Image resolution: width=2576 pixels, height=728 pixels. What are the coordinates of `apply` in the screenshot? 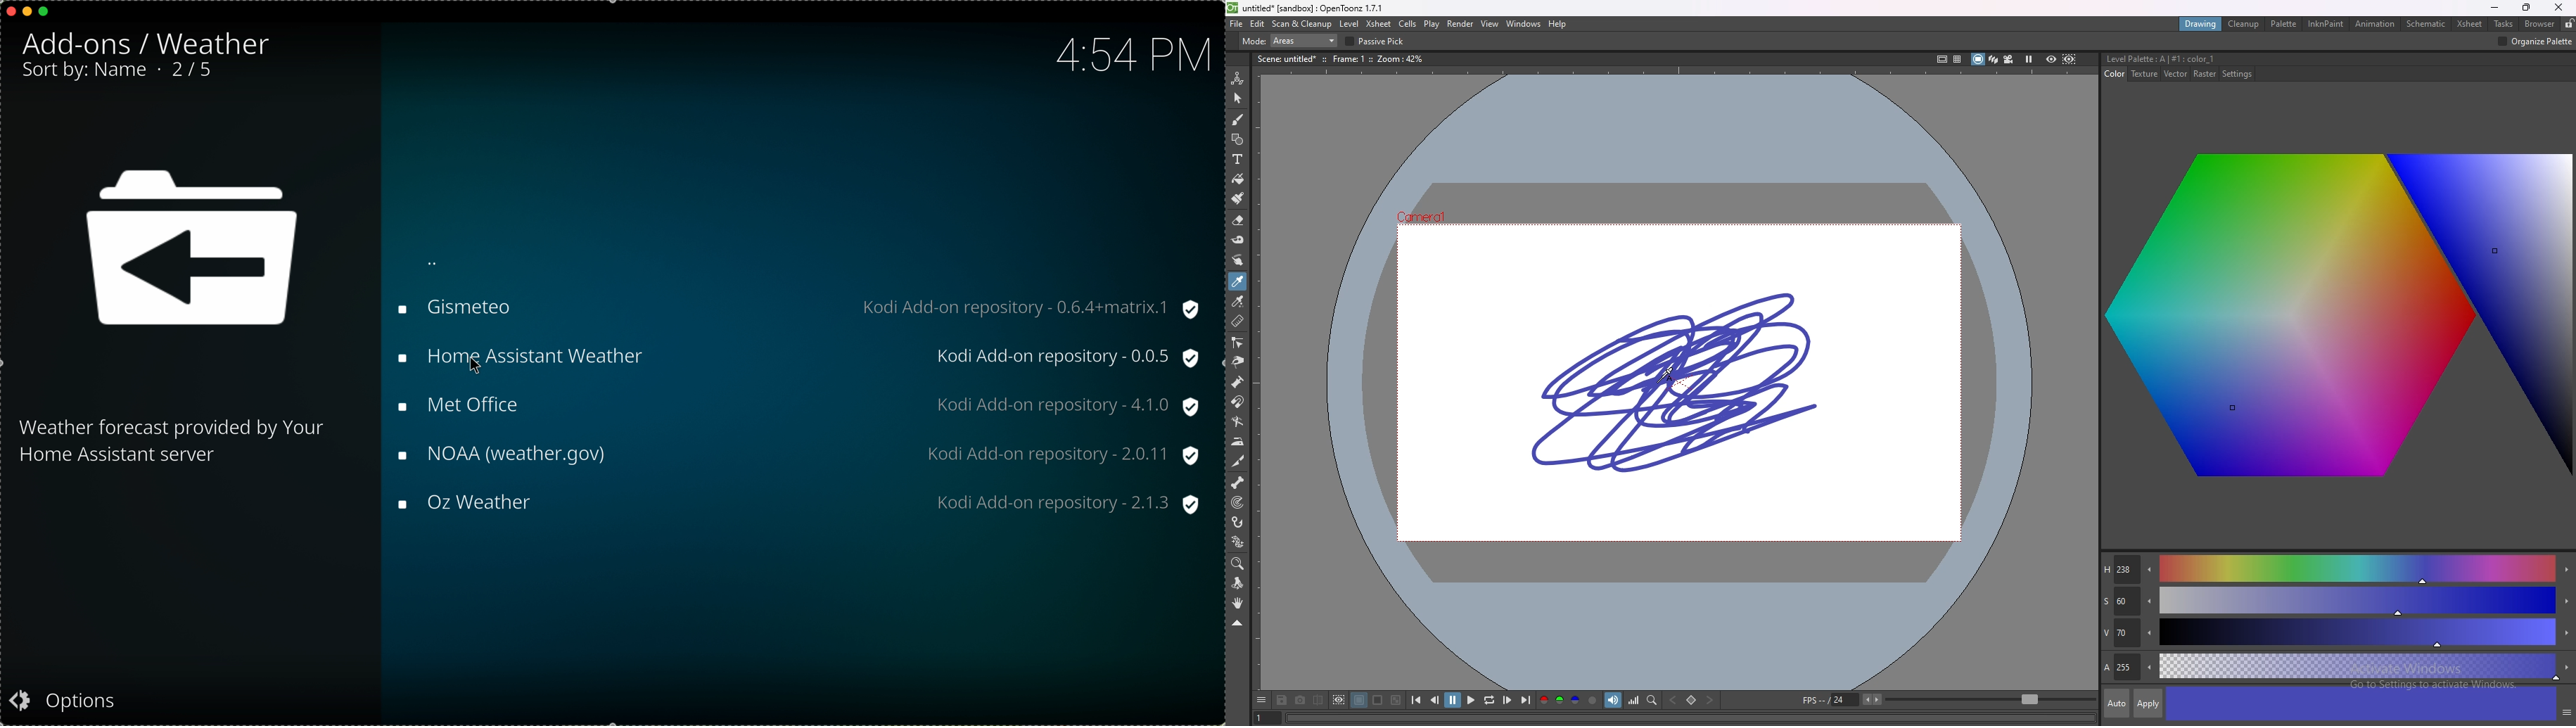 It's located at (2149, 703).